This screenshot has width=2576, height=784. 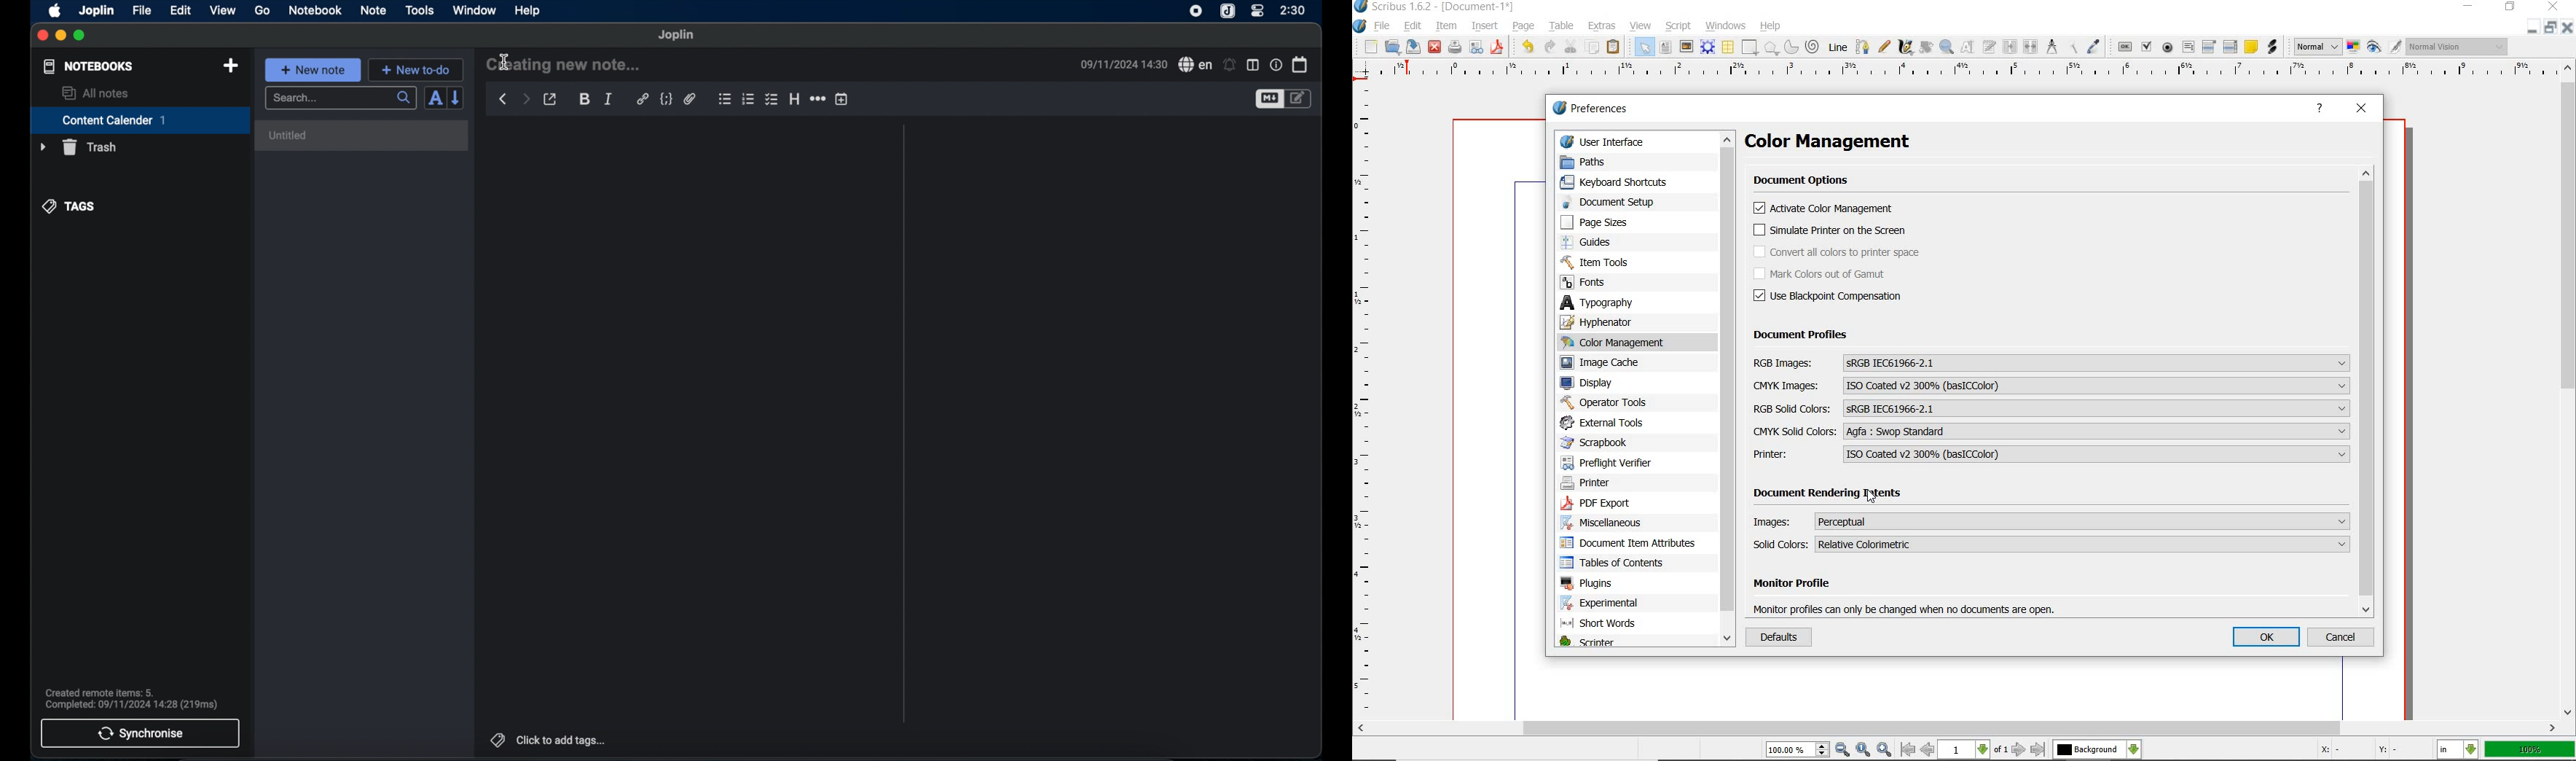 I want to click on divider, so click(x=904, y=423).